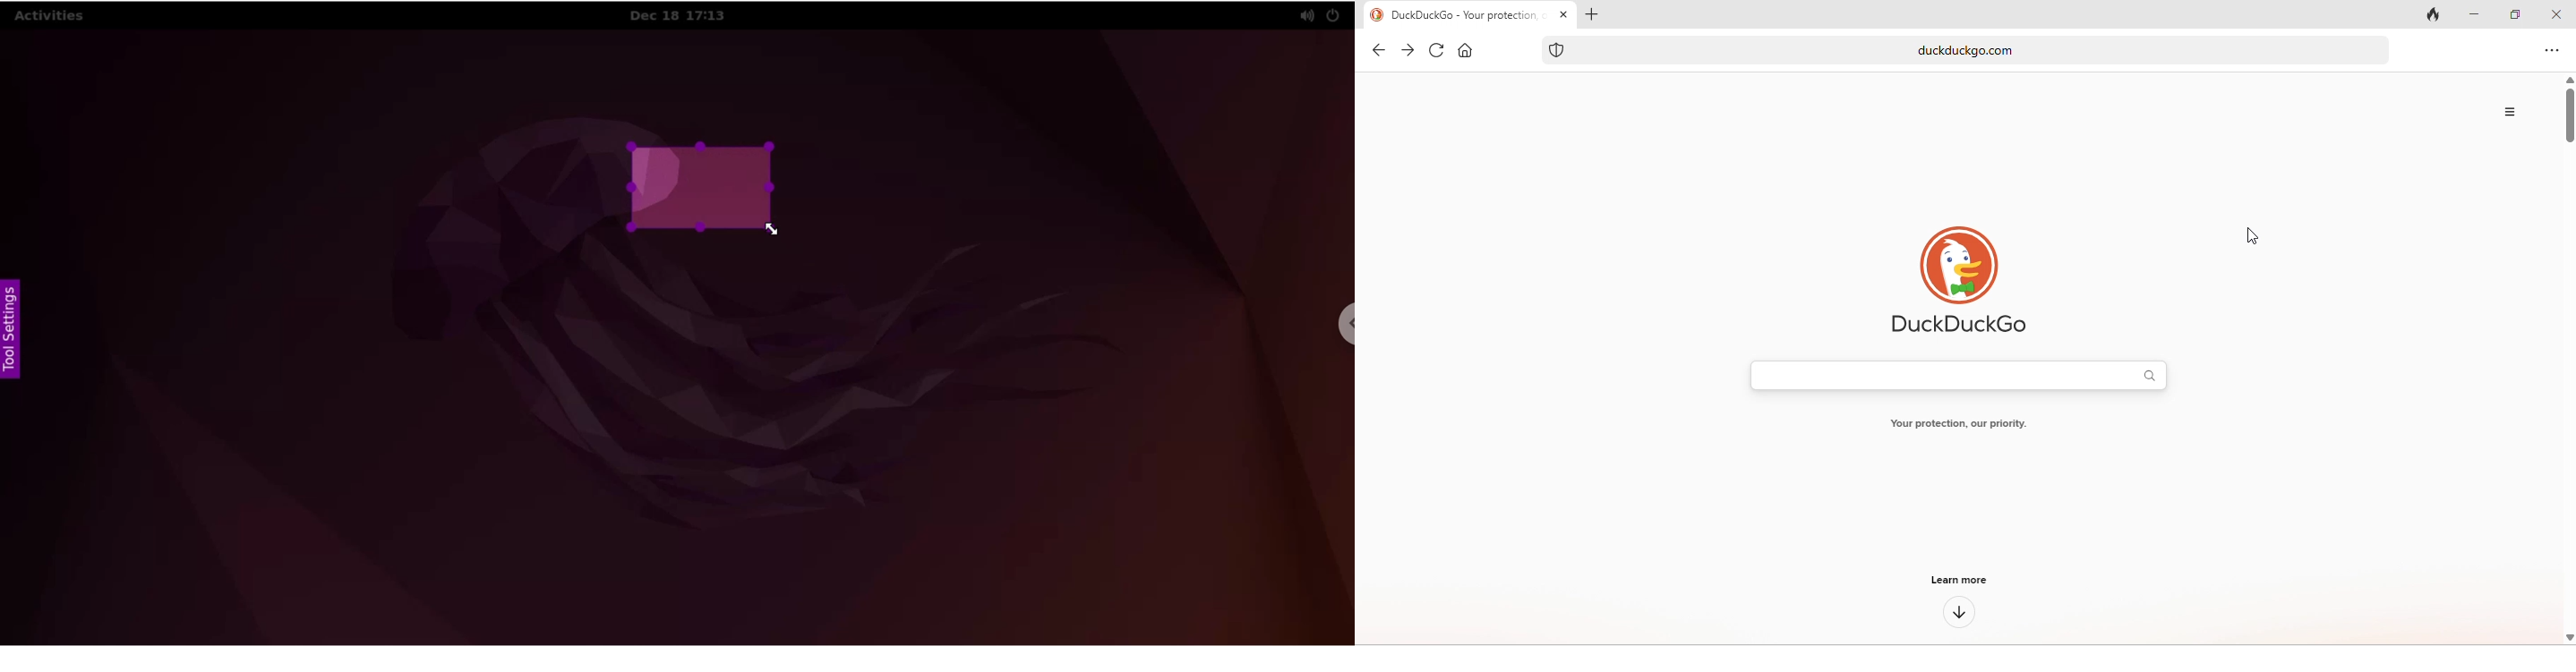 This screenshot has height=672, width=2576. I want to click on close, so click(2555, 13).